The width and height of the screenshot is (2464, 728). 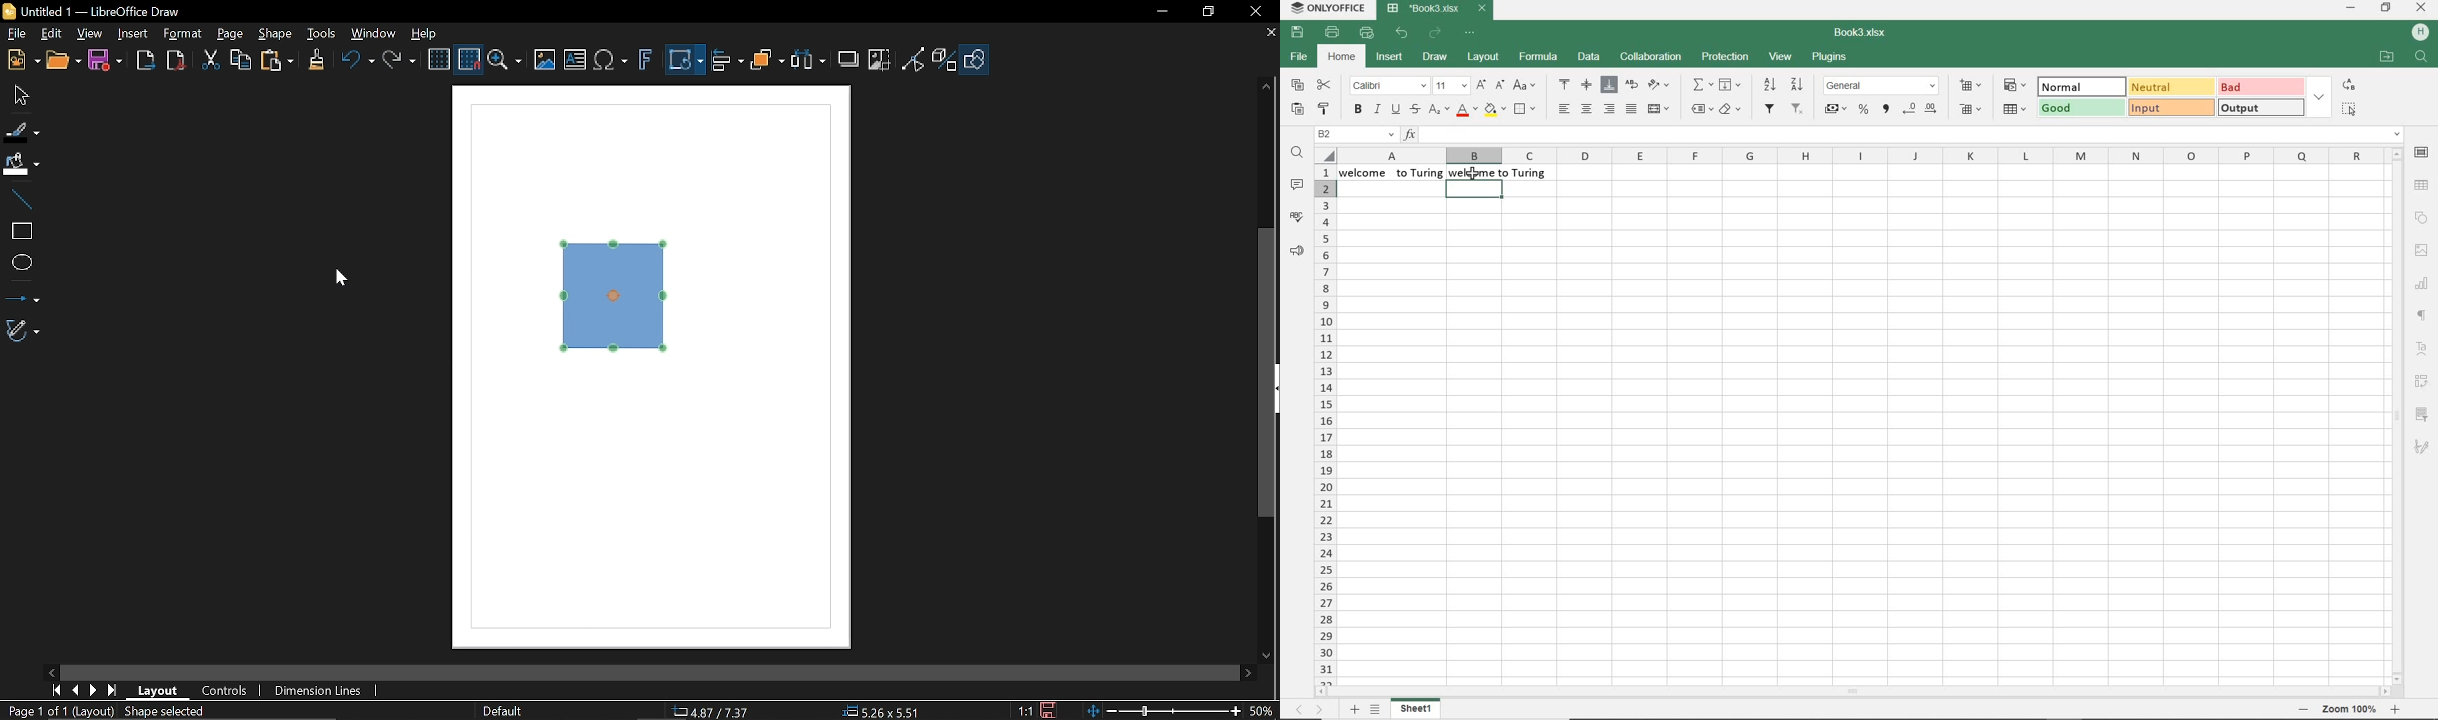 What do you see at coordinates (2424, 383) in the screenshot?
I see `pivot table` at bounding box center [2424, 383].